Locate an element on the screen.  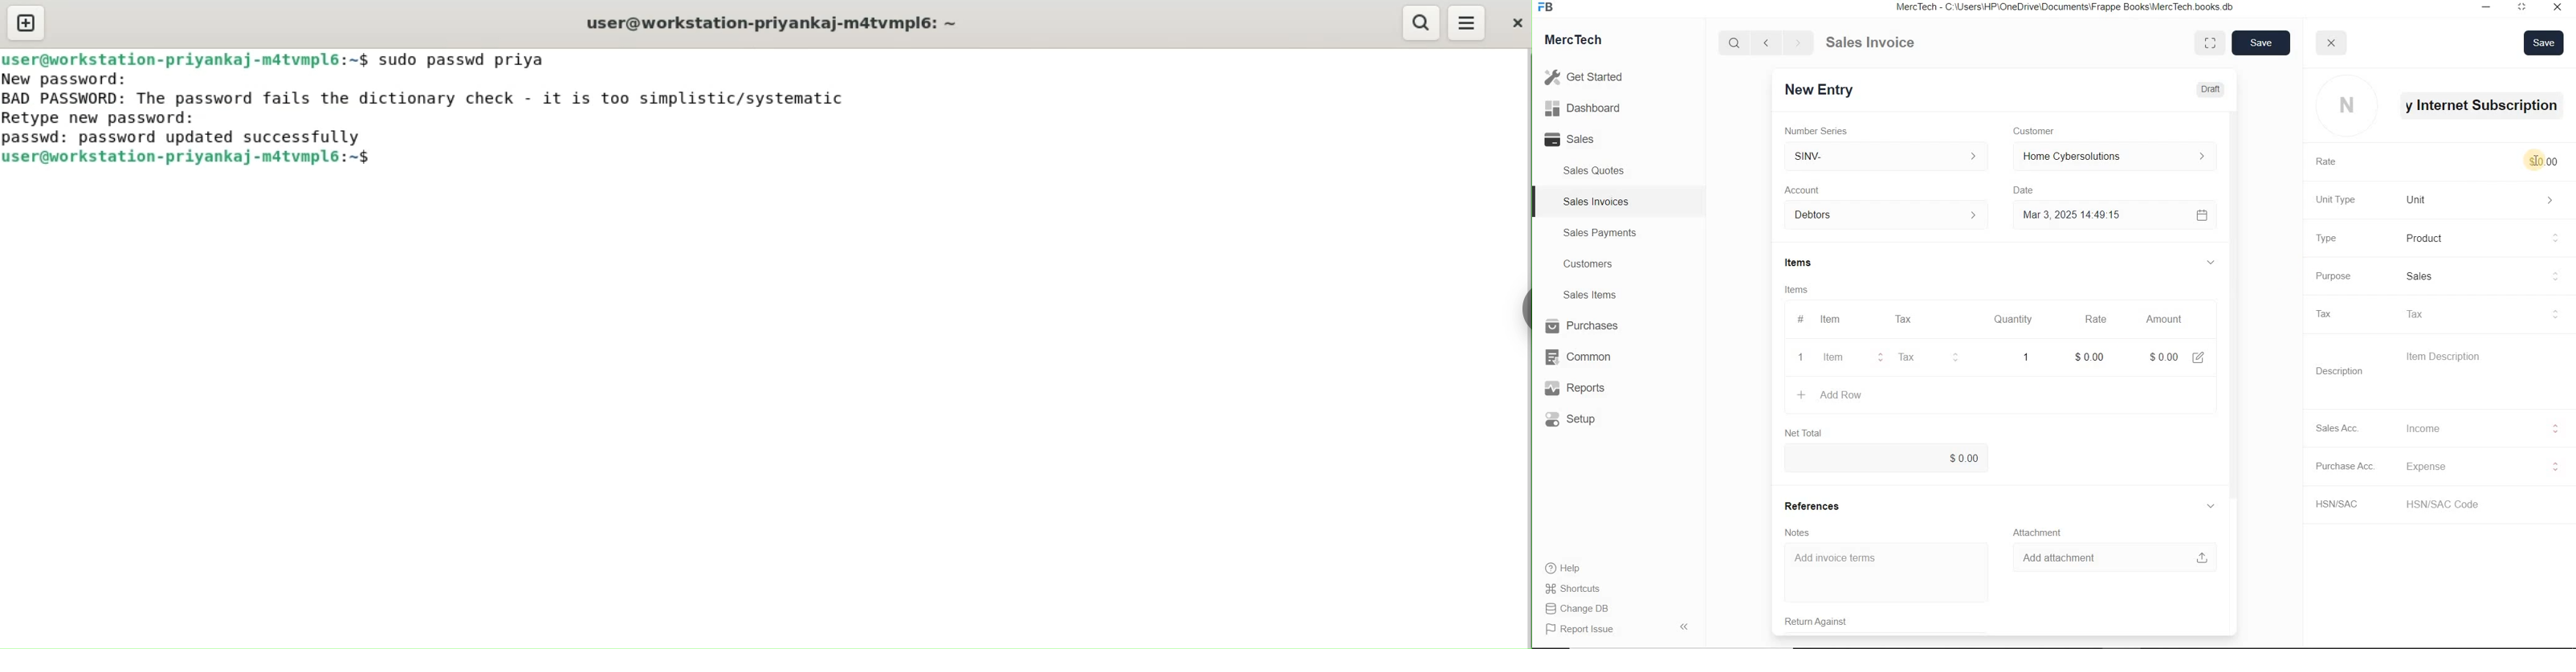
item is located at coordinates (1837, 359).